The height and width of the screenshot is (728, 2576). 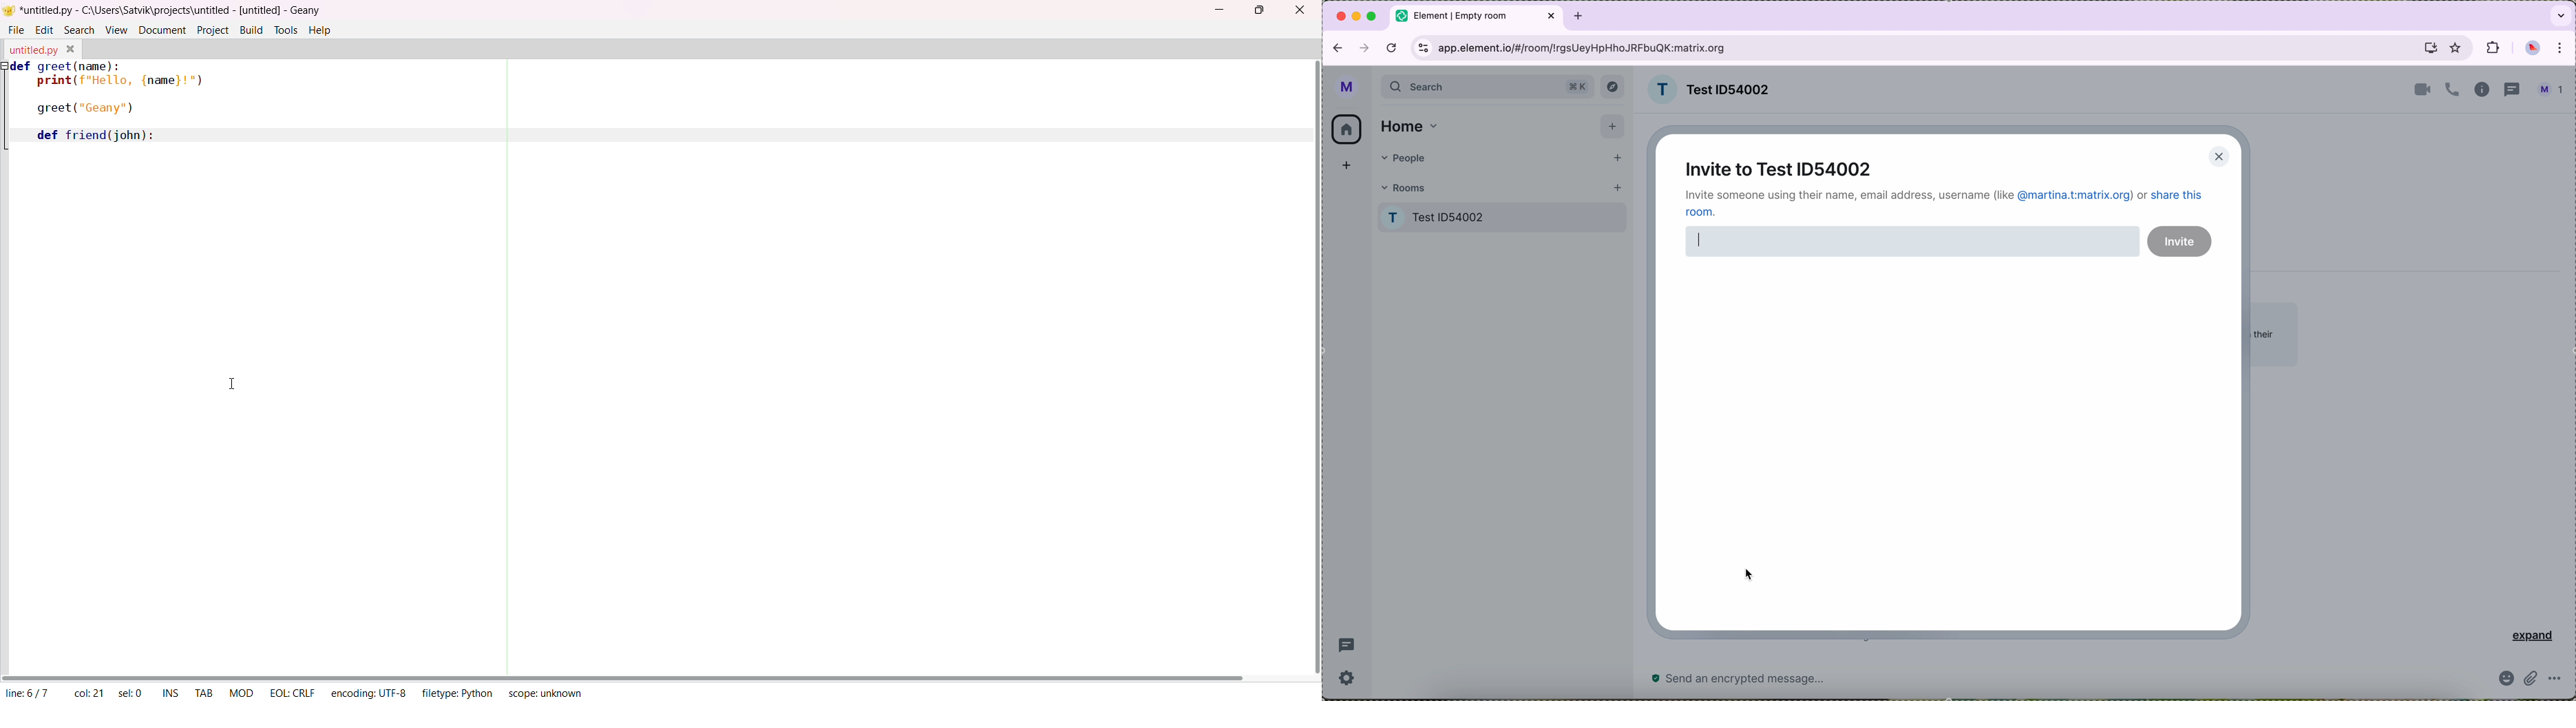 I want to click on mouse, so click(x=1751, y=575).